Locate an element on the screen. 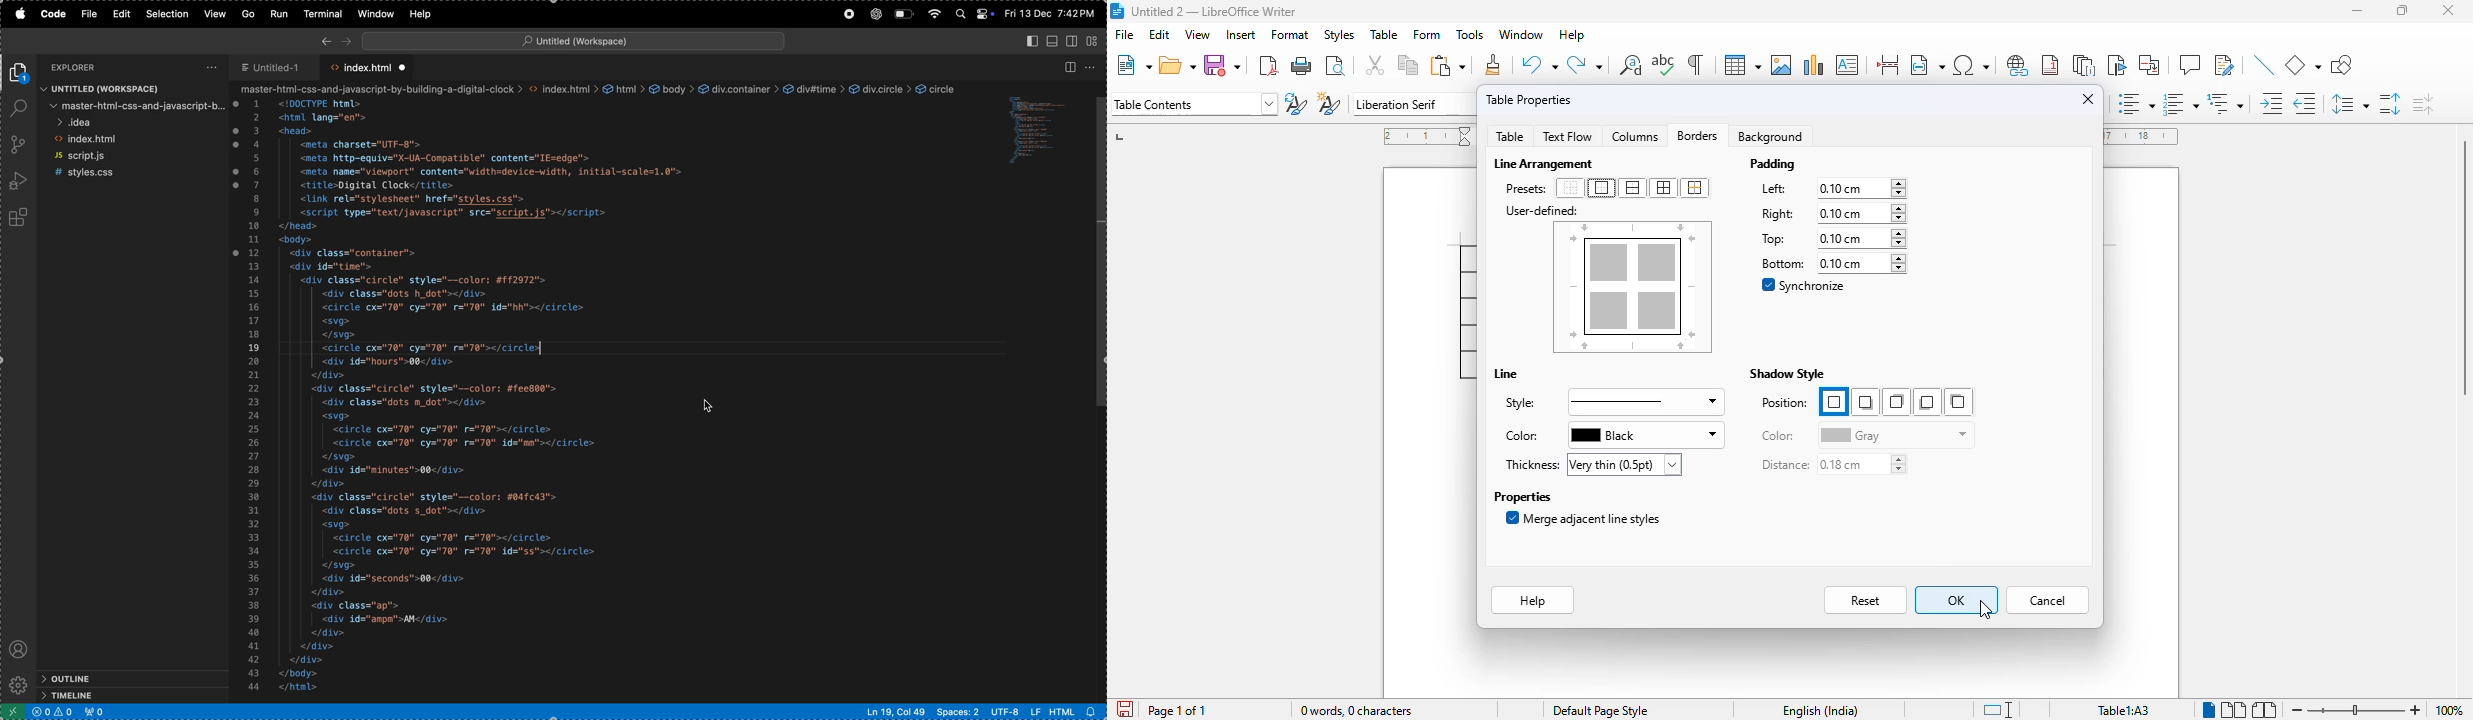 This screenshot has height=728, width=2492. open is located at coordinates (1178, 65).